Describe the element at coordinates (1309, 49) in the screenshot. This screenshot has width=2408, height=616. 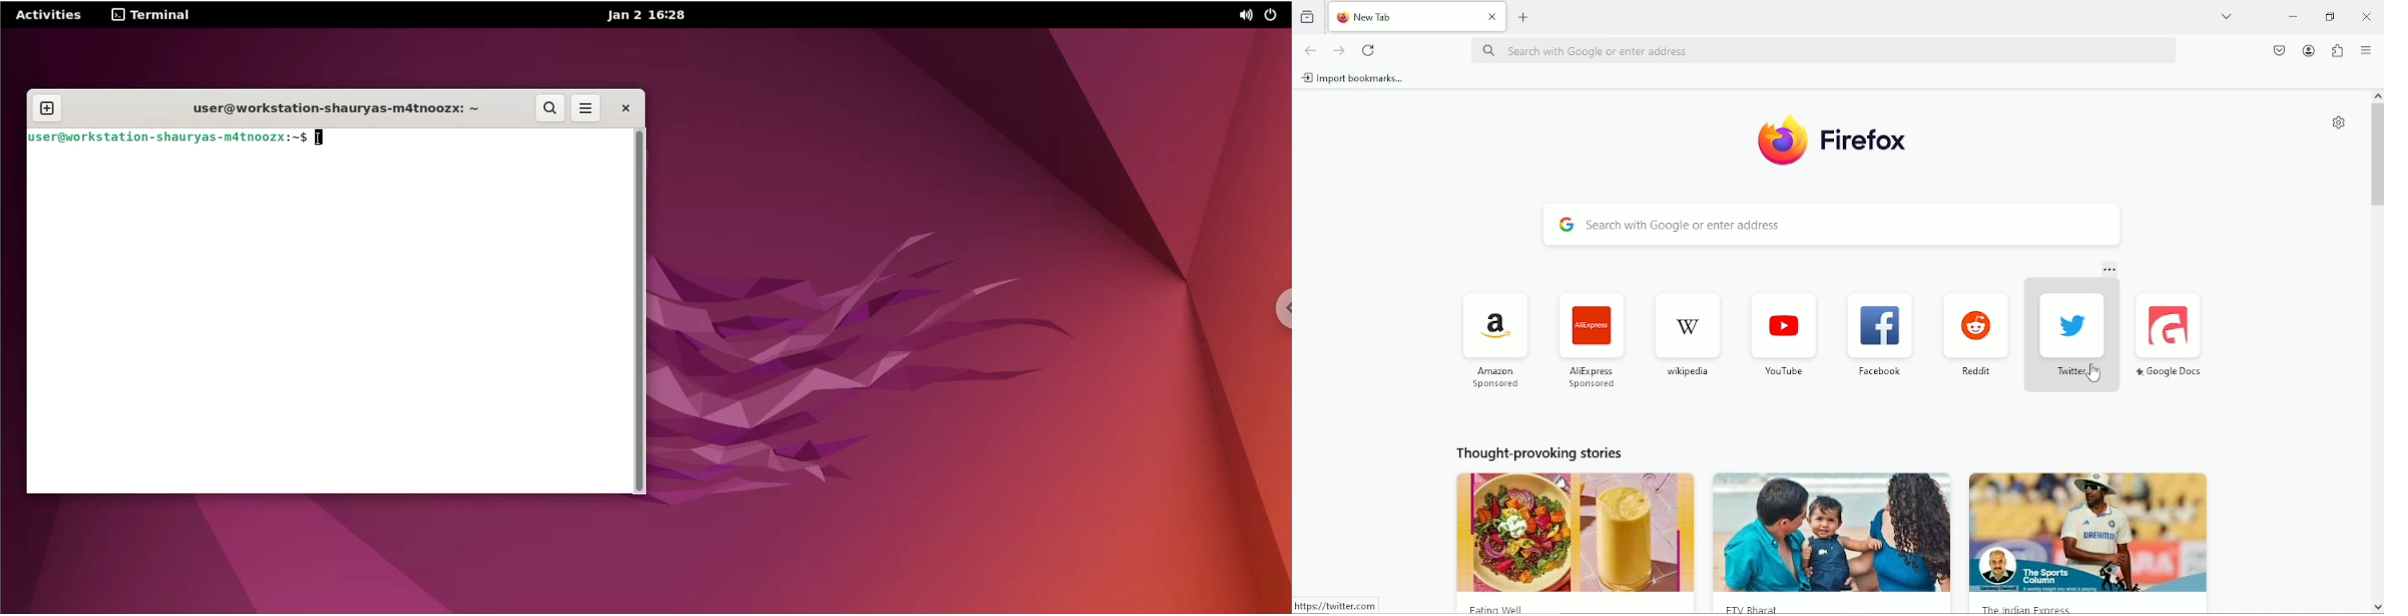
I see `go back` at that location.